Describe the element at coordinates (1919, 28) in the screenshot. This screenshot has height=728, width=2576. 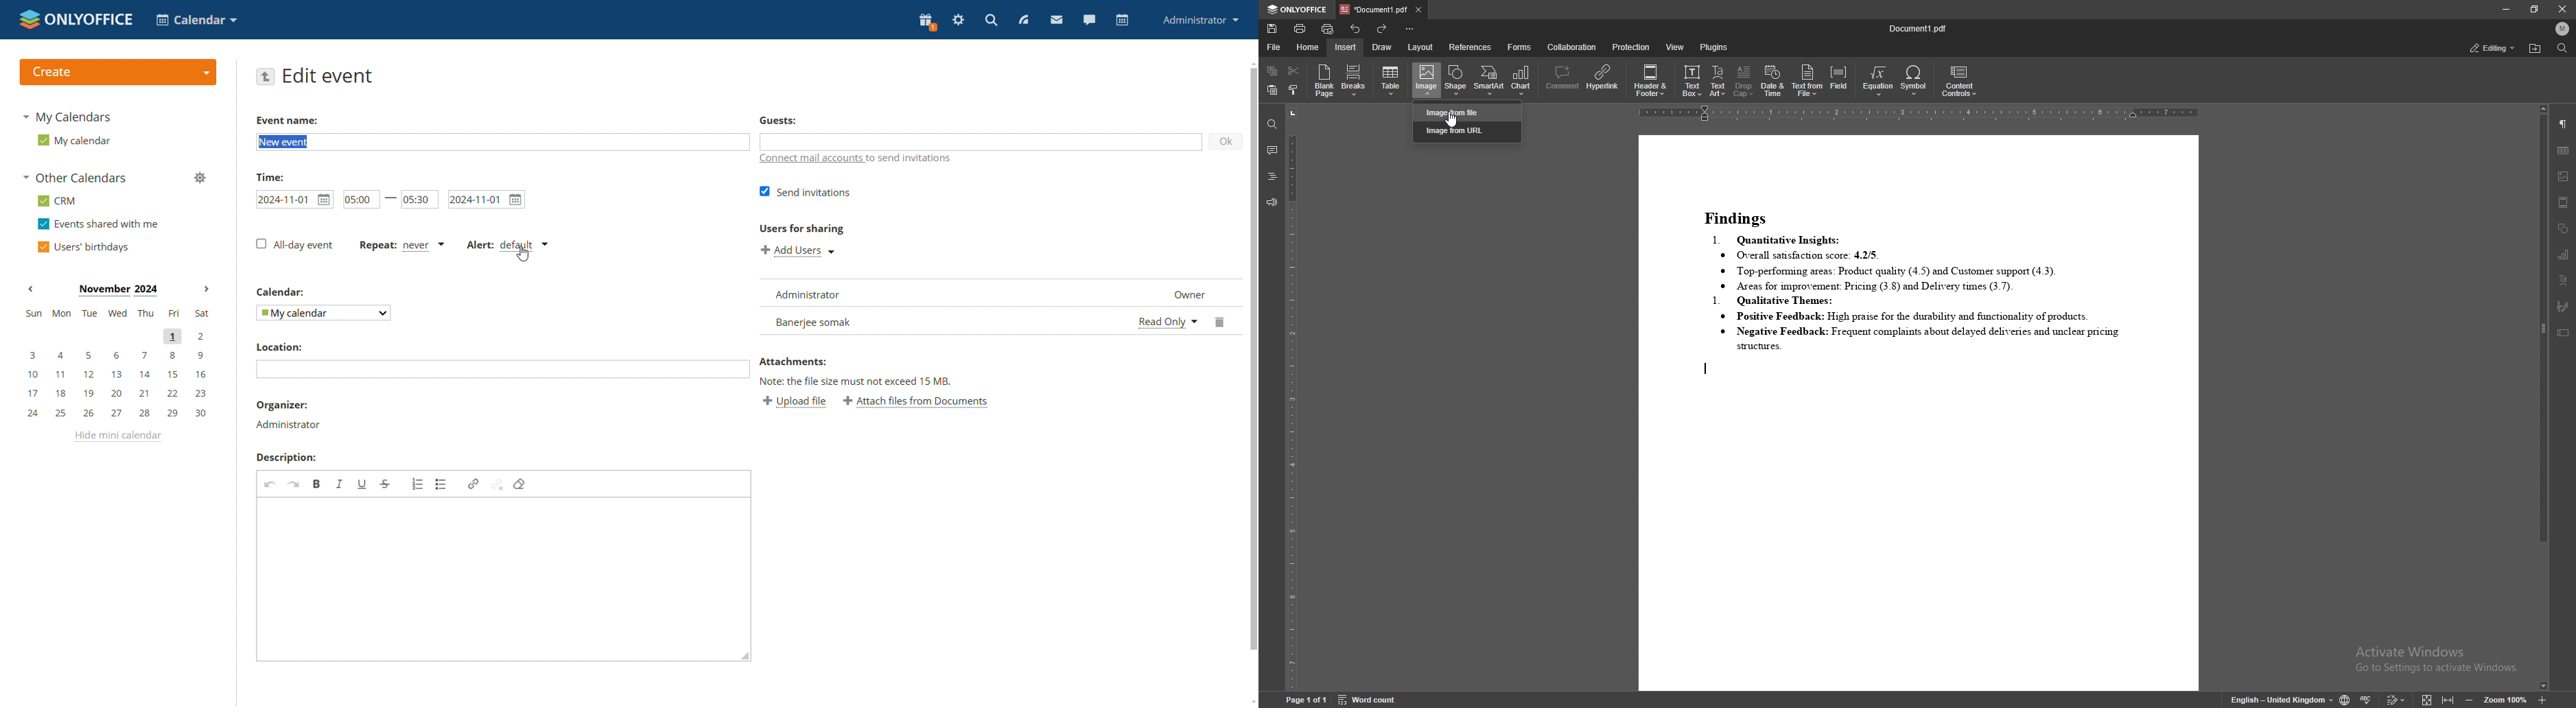
I see `file name` at that location.